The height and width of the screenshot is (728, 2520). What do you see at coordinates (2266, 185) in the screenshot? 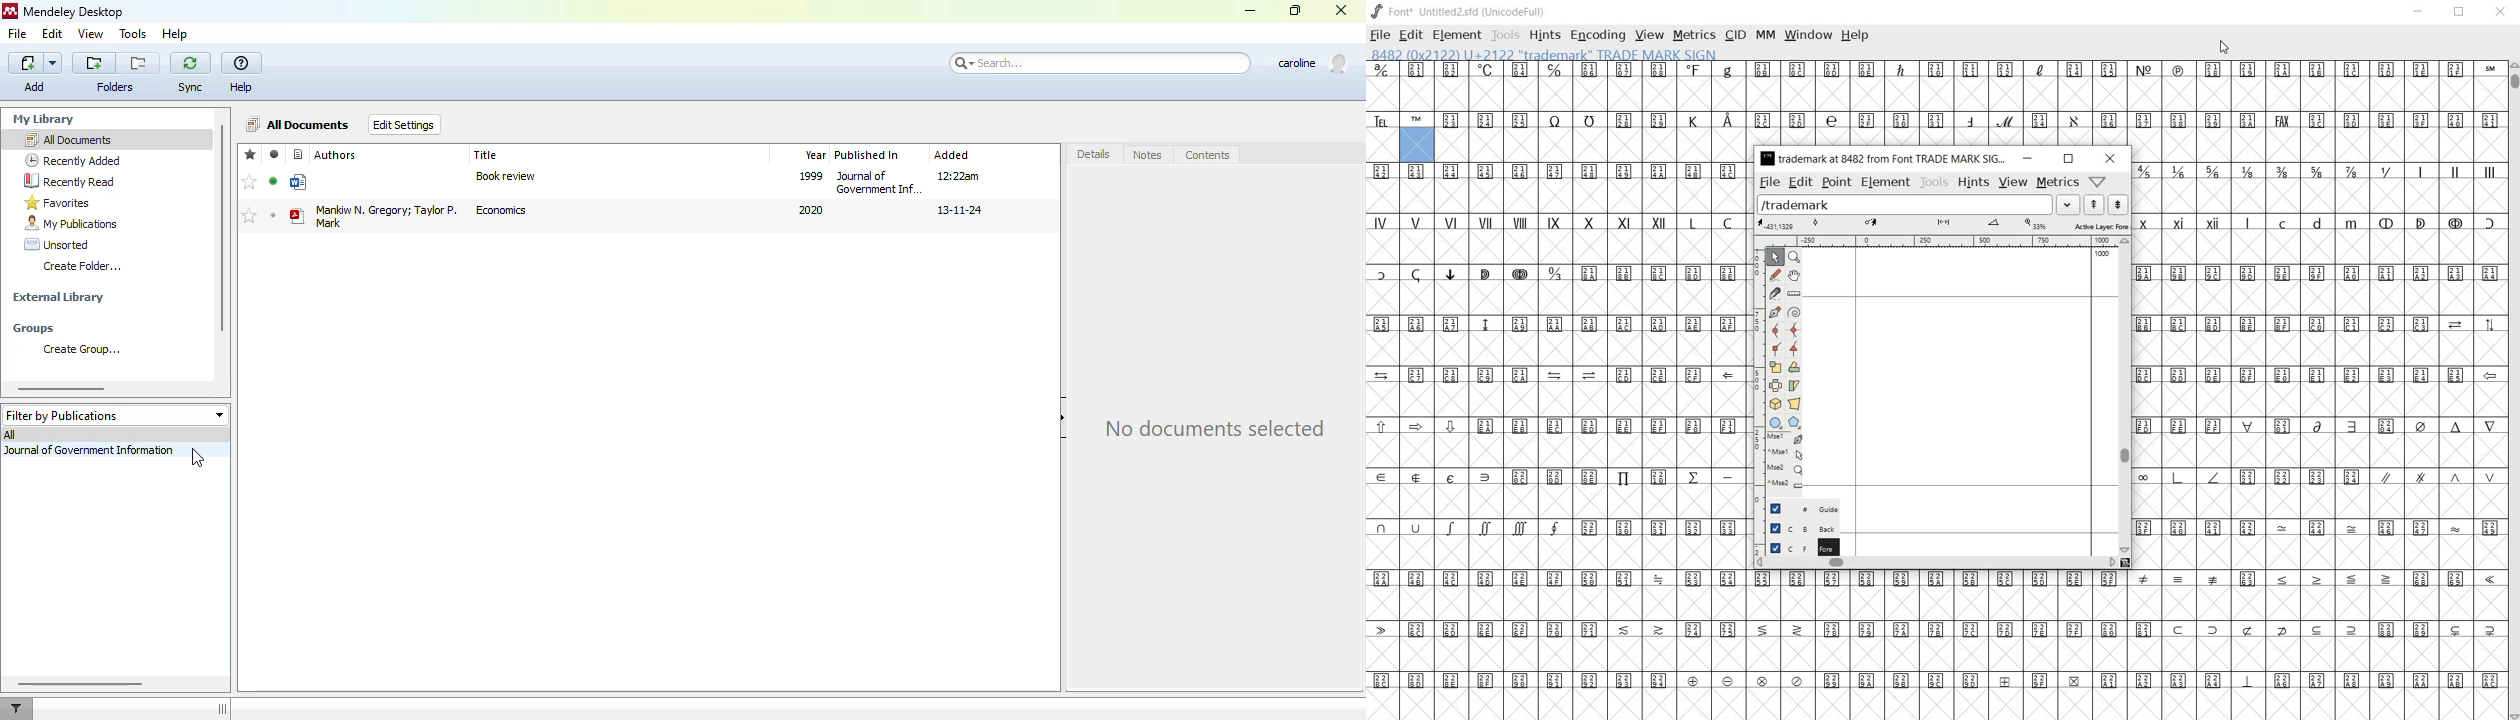
I see `mathematical fractions` at bounding box center [2266, 185].